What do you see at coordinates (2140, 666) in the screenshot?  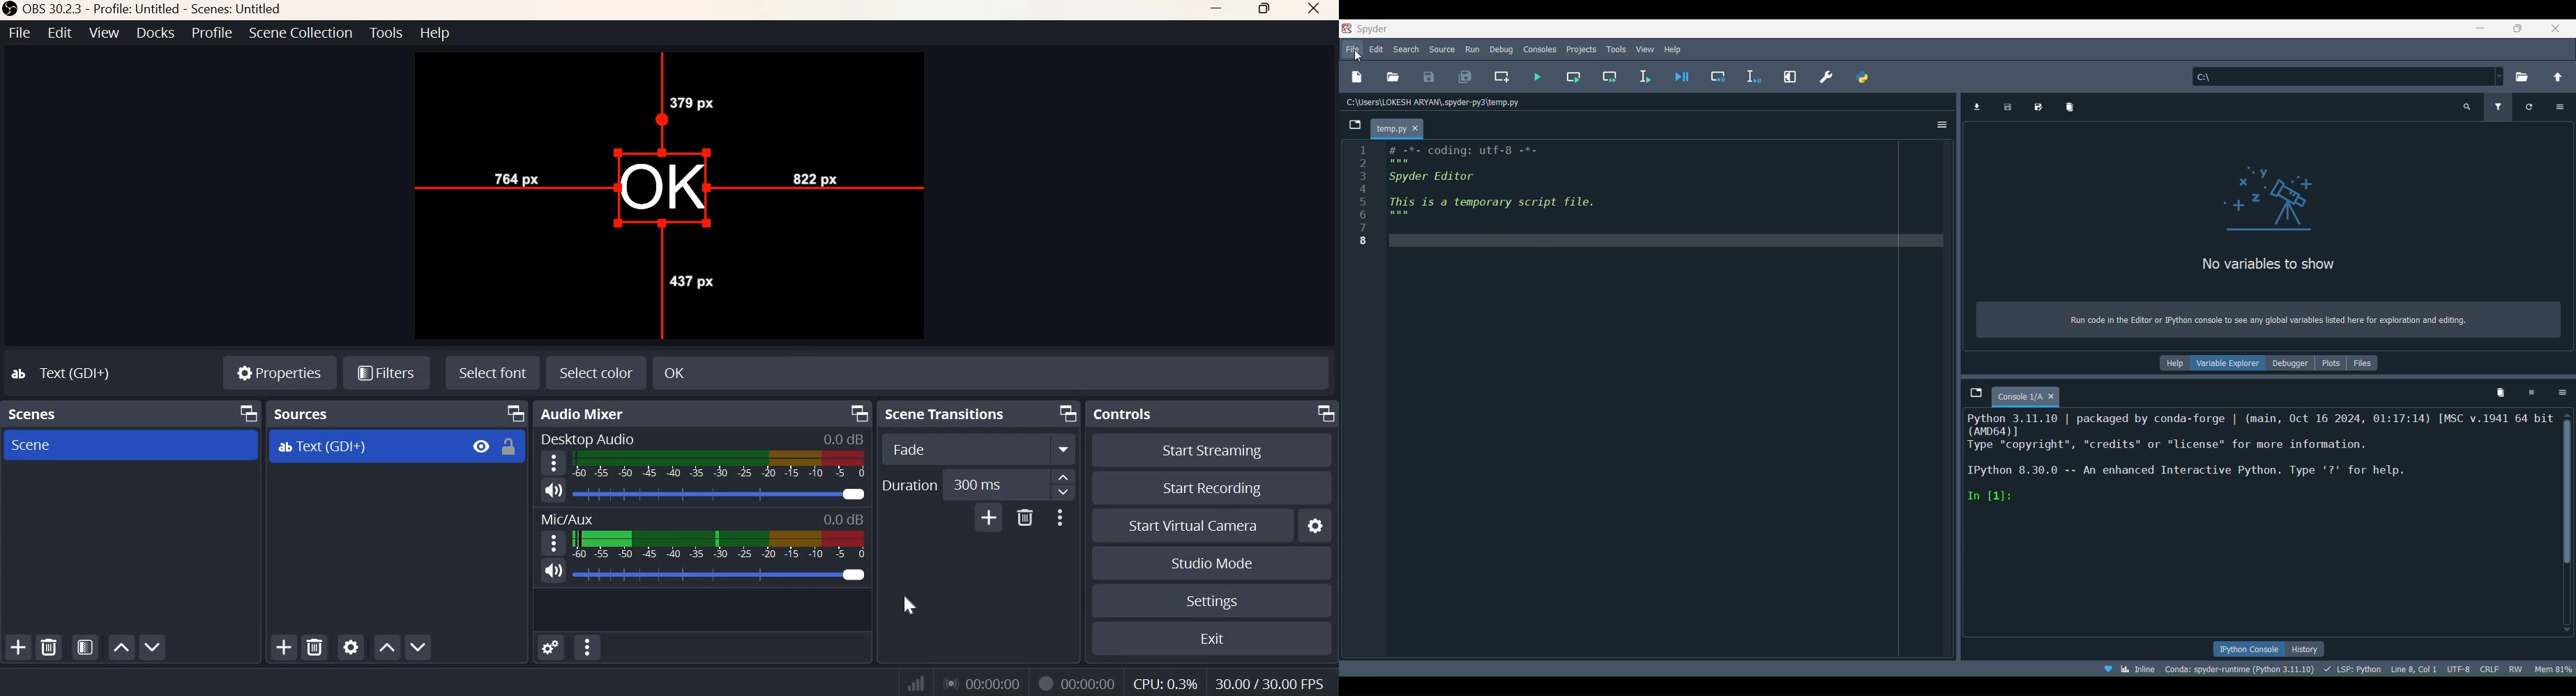 I see `Click to toggle between inline and interactive Matplotlib plotting` at bounding box center [2140, 666].